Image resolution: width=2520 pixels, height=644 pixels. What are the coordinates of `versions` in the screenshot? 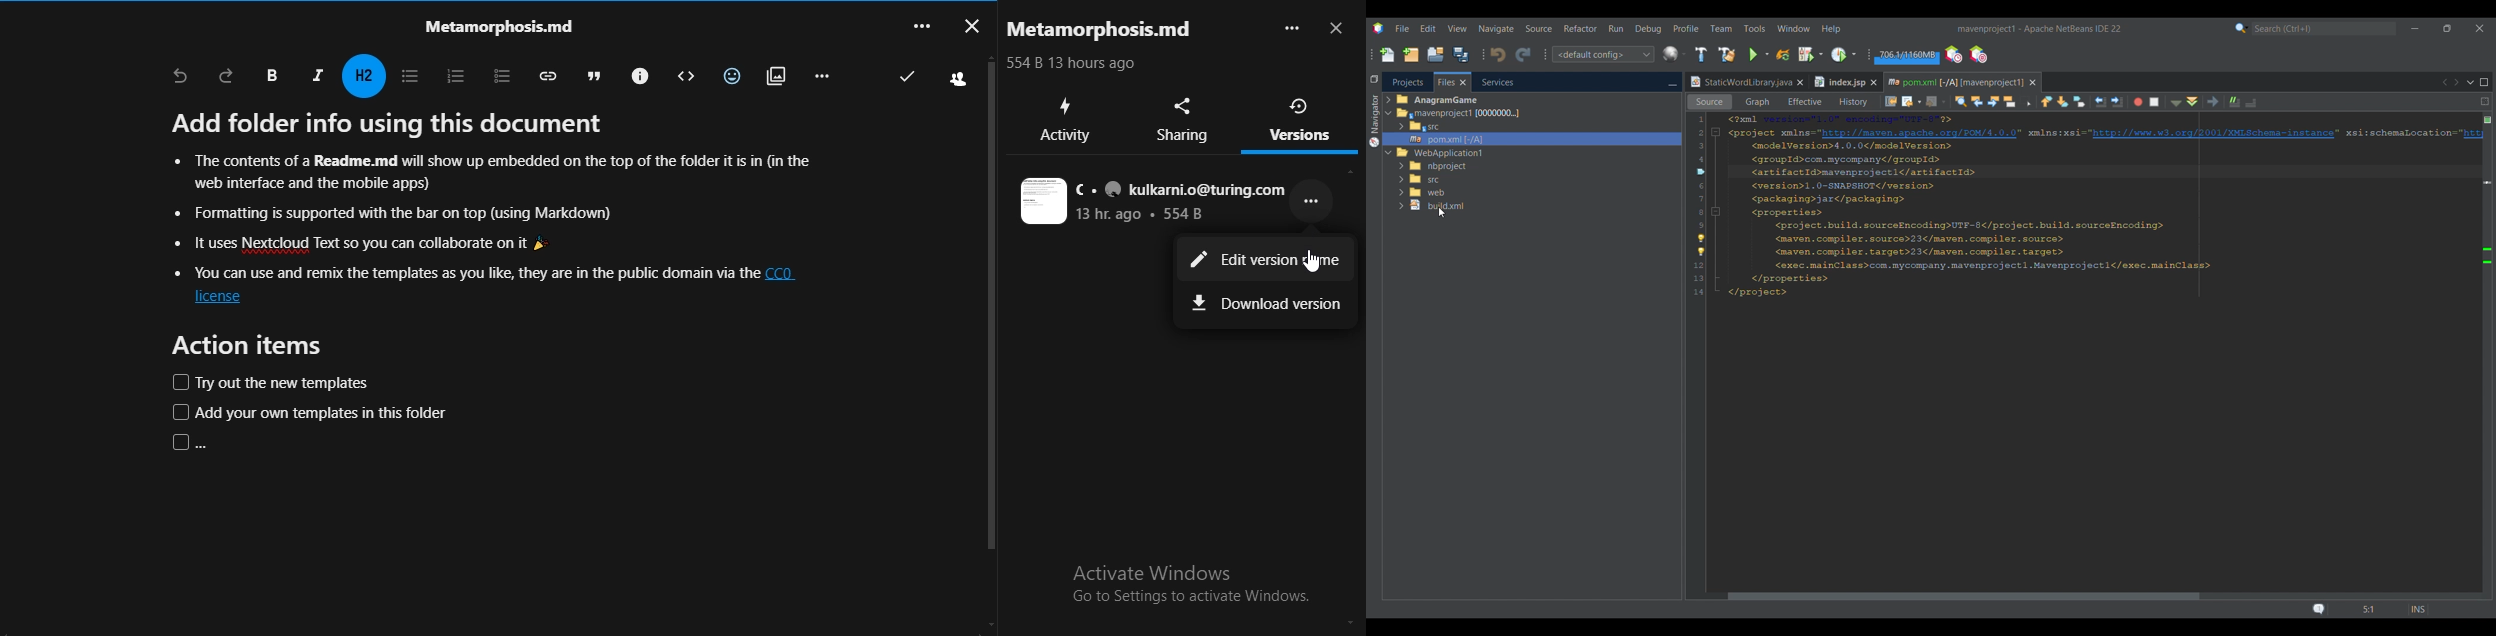 It's located at (1301, 119).